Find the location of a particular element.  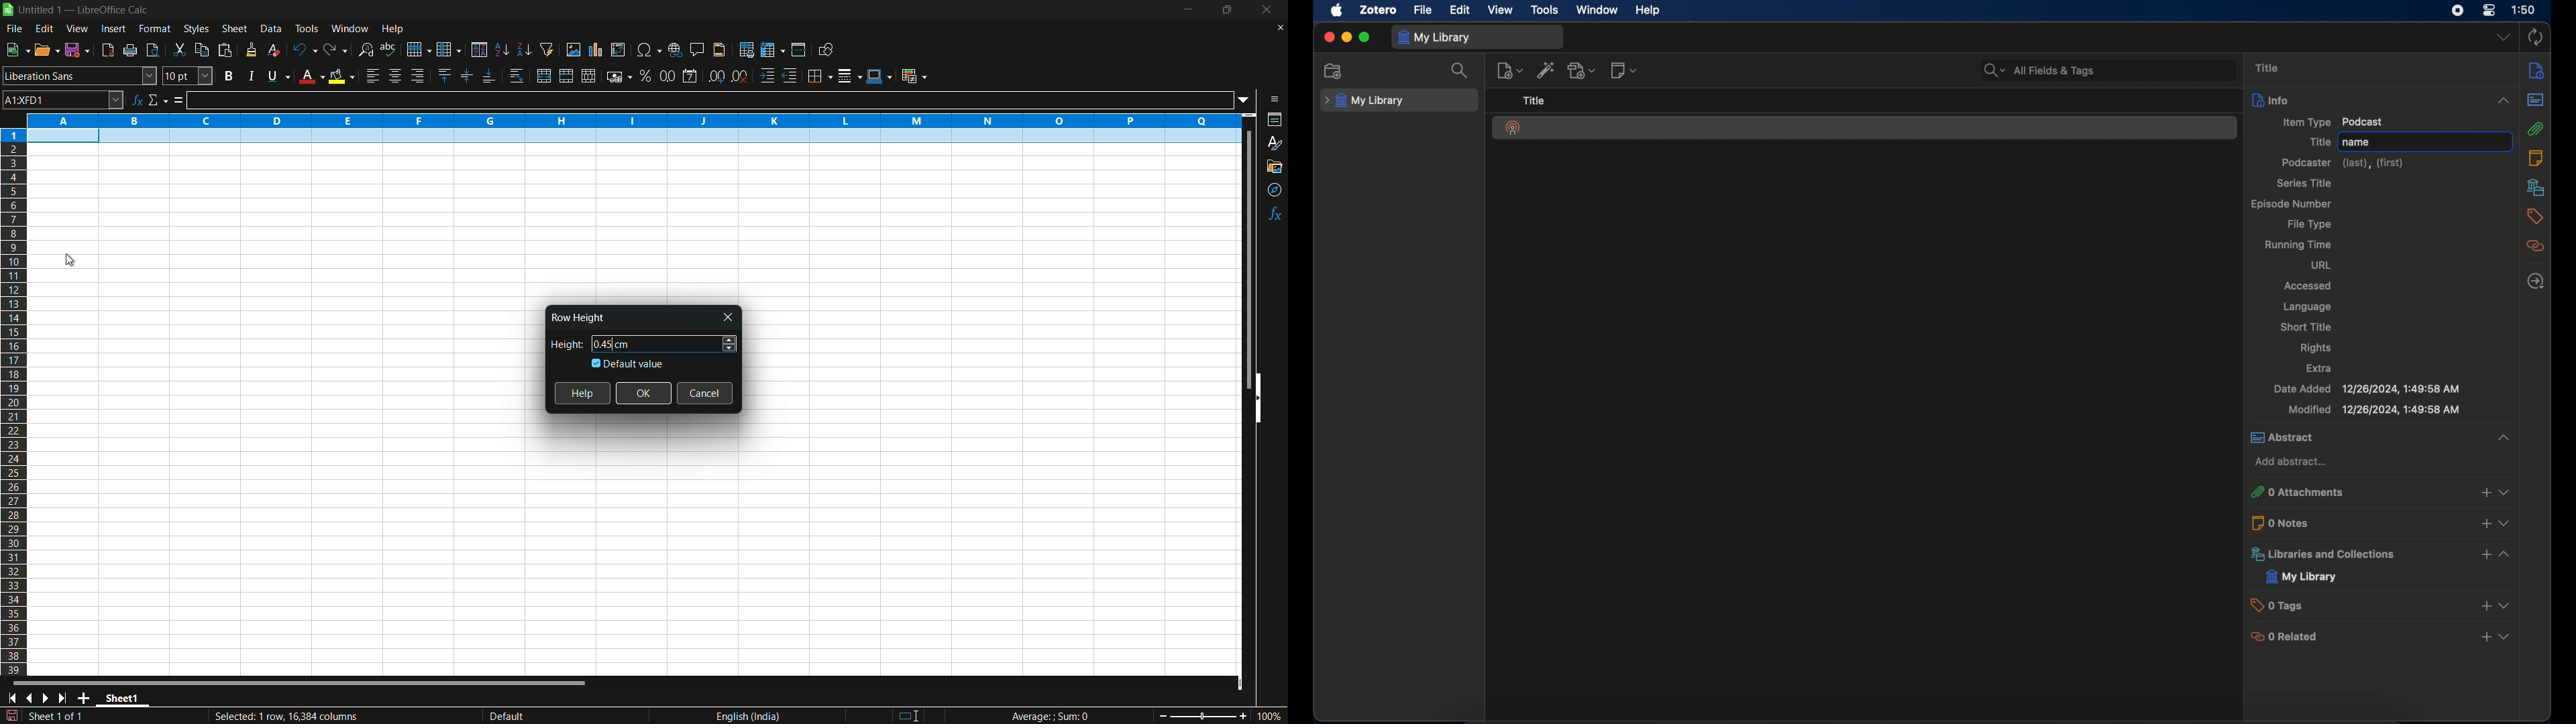

help is located at coordinates (1650, 11).